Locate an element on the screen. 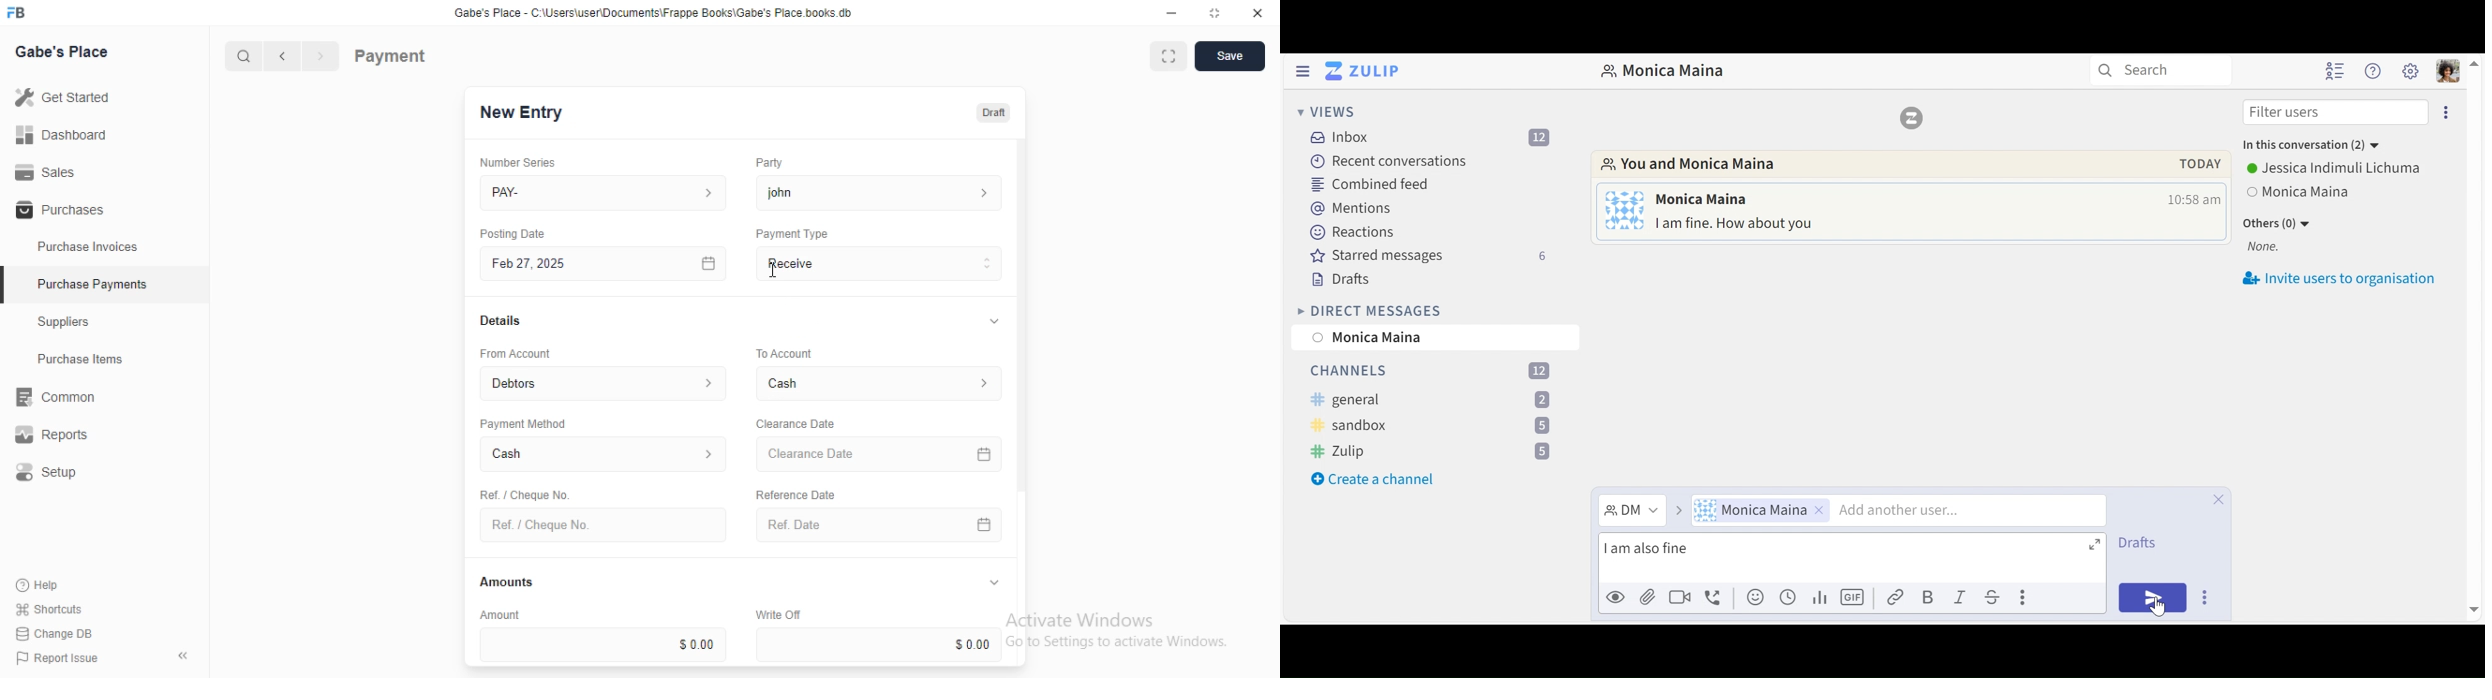  Purchase Items. is located at coordinates (87, 361).